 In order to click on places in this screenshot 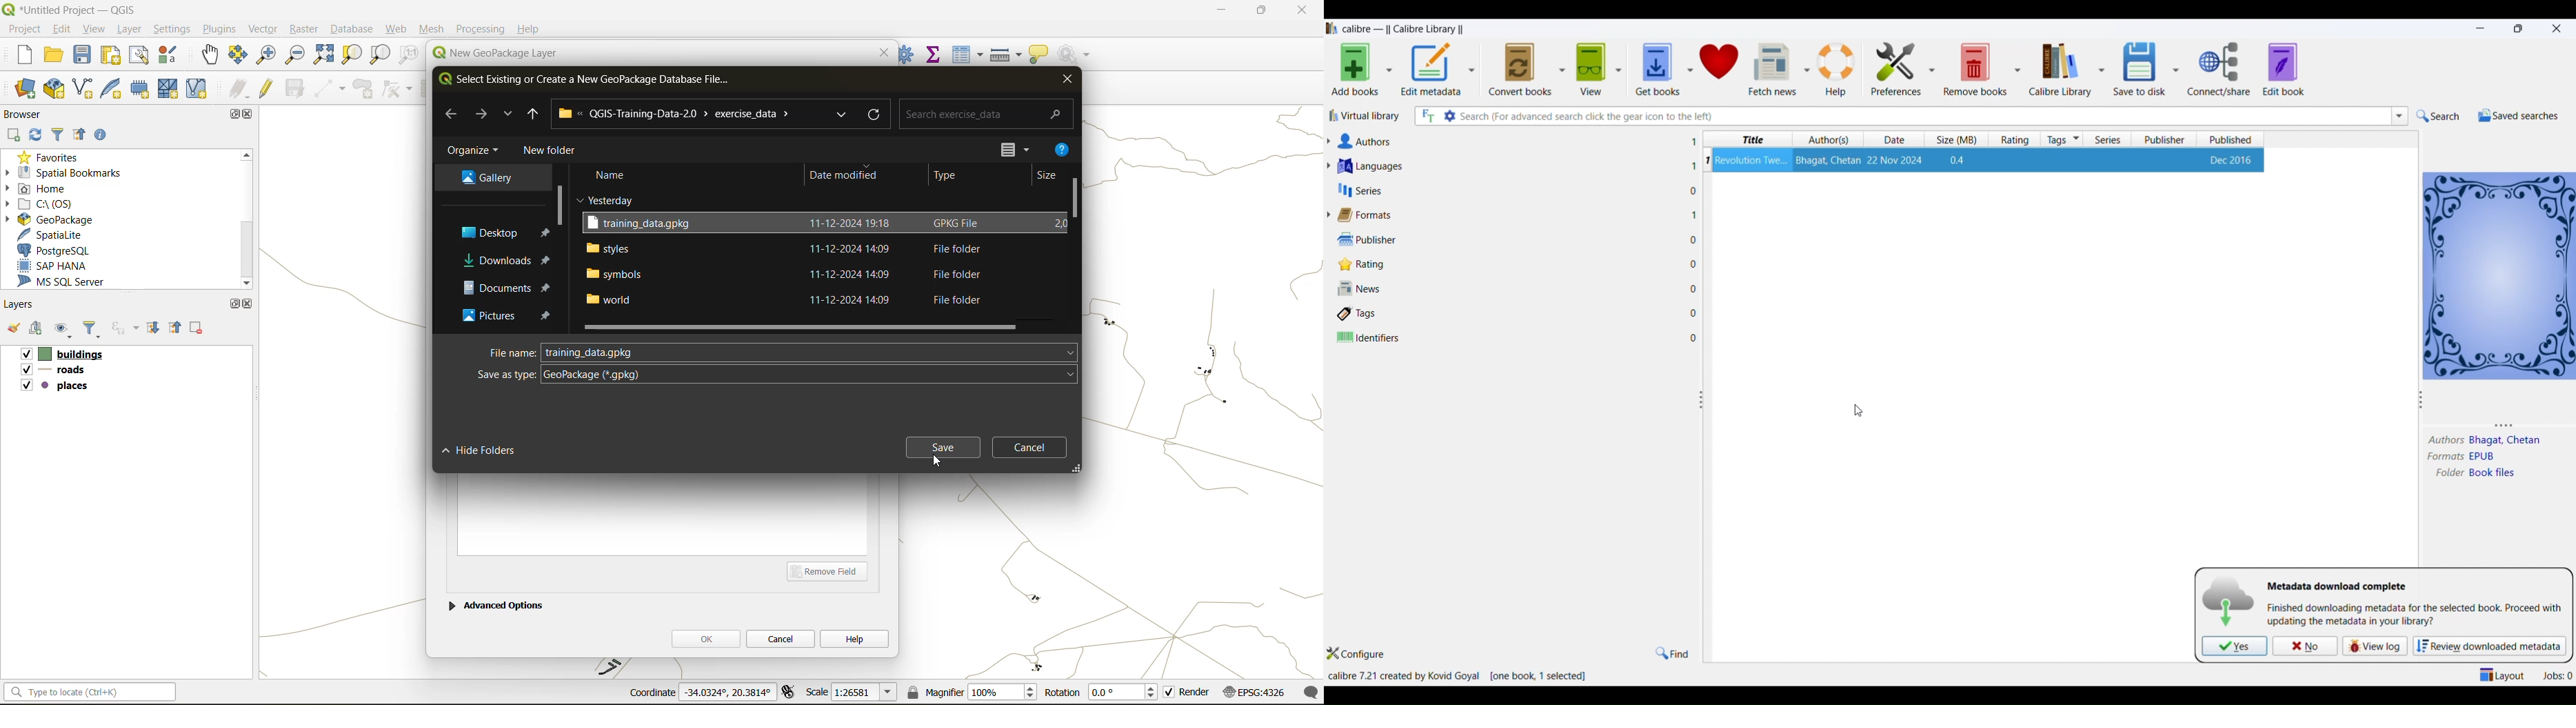, I will do `click(55, 388)`.